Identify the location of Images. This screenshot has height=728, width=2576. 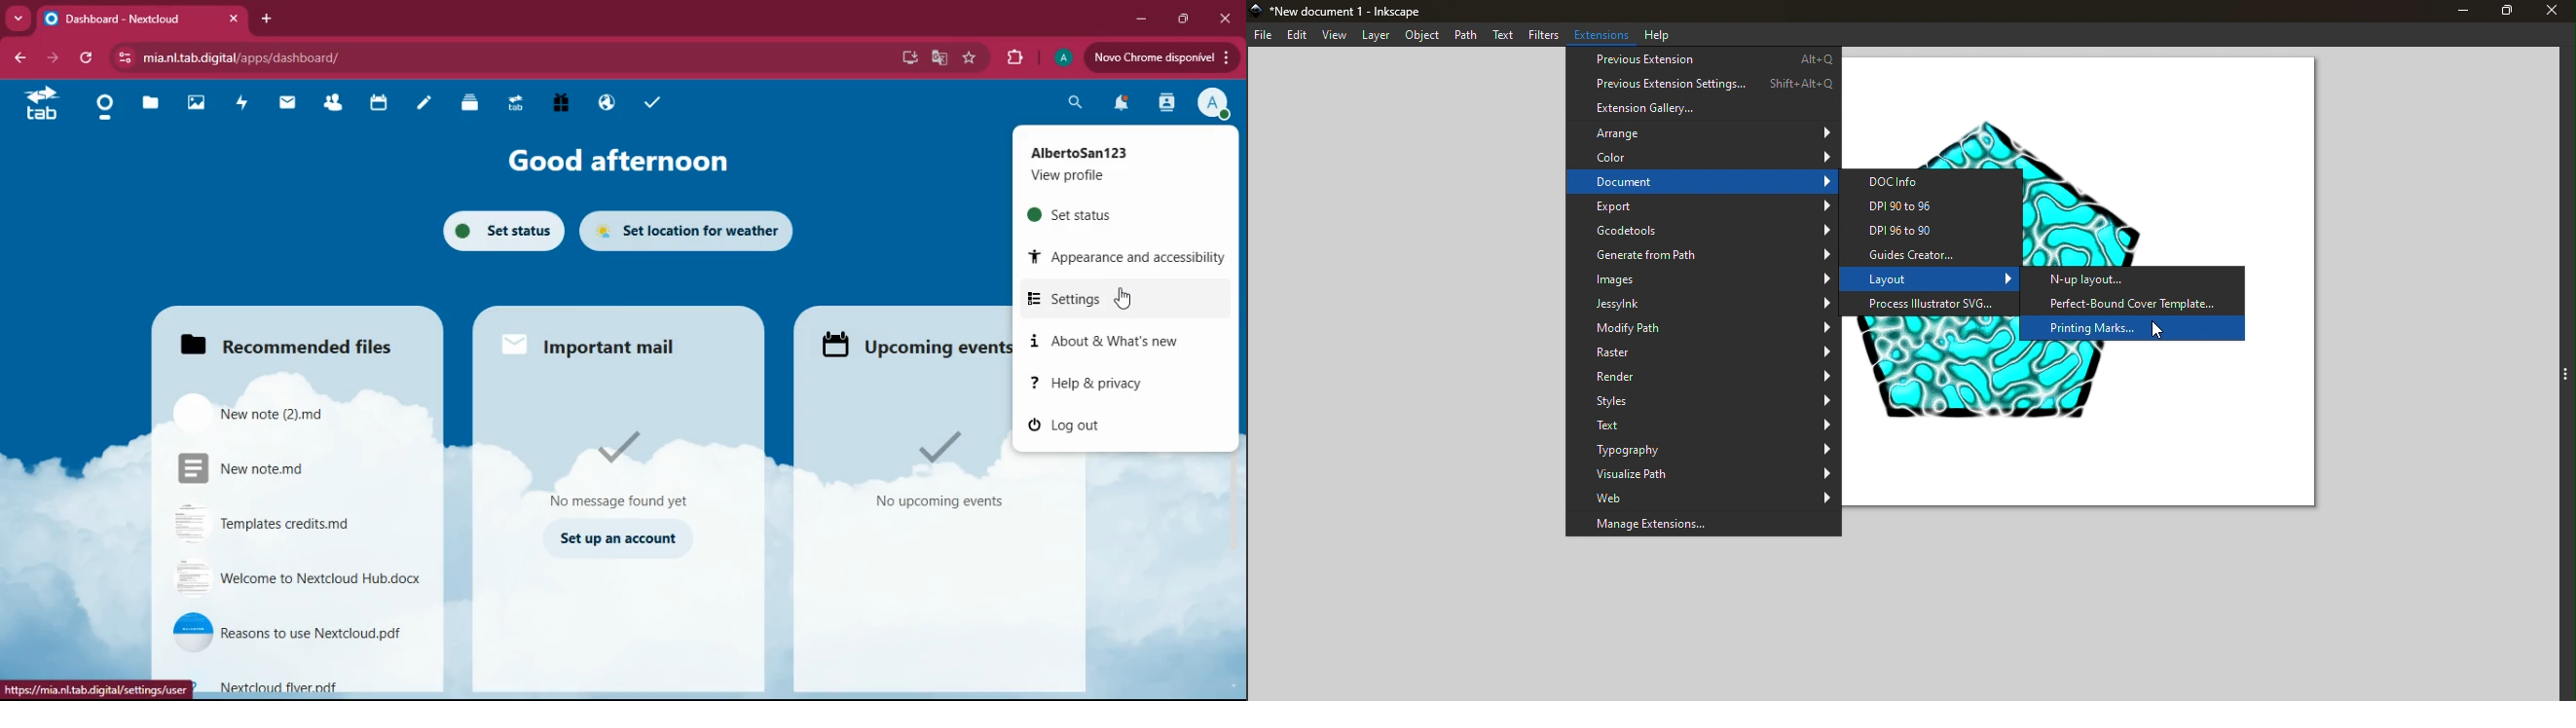
(1703, 278).